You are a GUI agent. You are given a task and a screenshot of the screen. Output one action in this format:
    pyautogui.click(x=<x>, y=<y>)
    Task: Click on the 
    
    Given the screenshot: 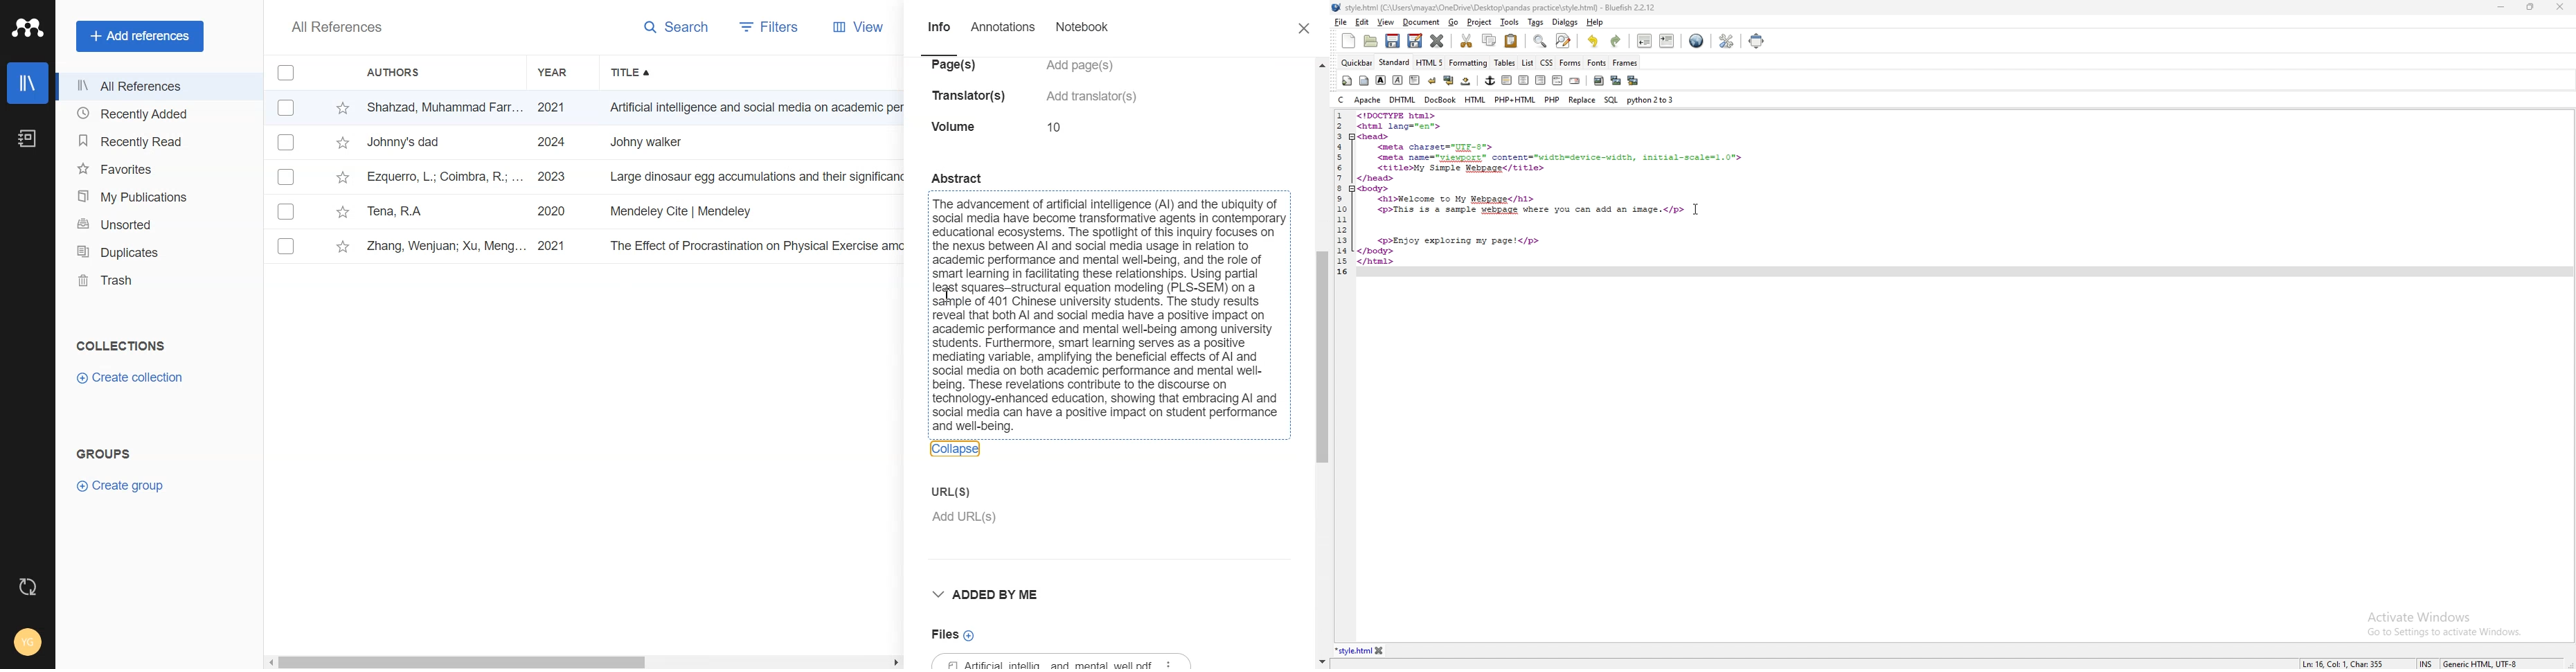 What is the action you would take?
    pyautogui.click(x=285, y=212)
    